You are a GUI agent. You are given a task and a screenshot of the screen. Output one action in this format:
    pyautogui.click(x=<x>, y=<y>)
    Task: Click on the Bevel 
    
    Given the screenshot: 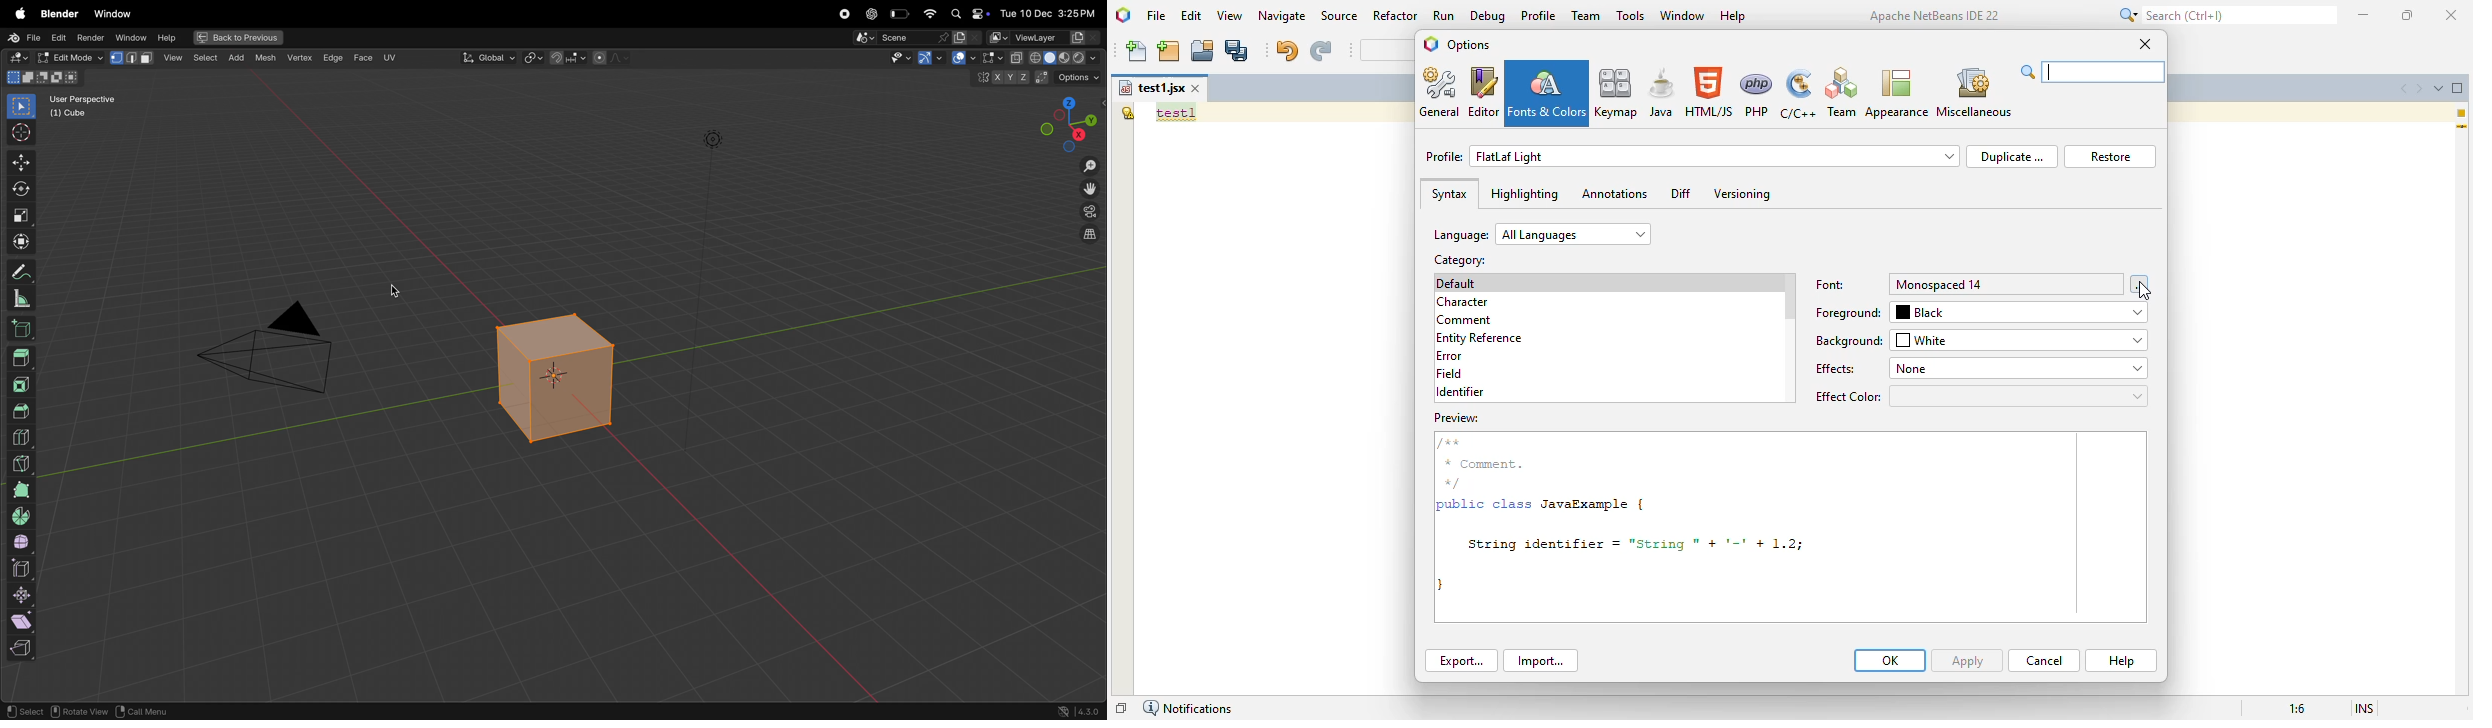 What is the action you would take?
    pyautogui.click(x=21, y=410)
    